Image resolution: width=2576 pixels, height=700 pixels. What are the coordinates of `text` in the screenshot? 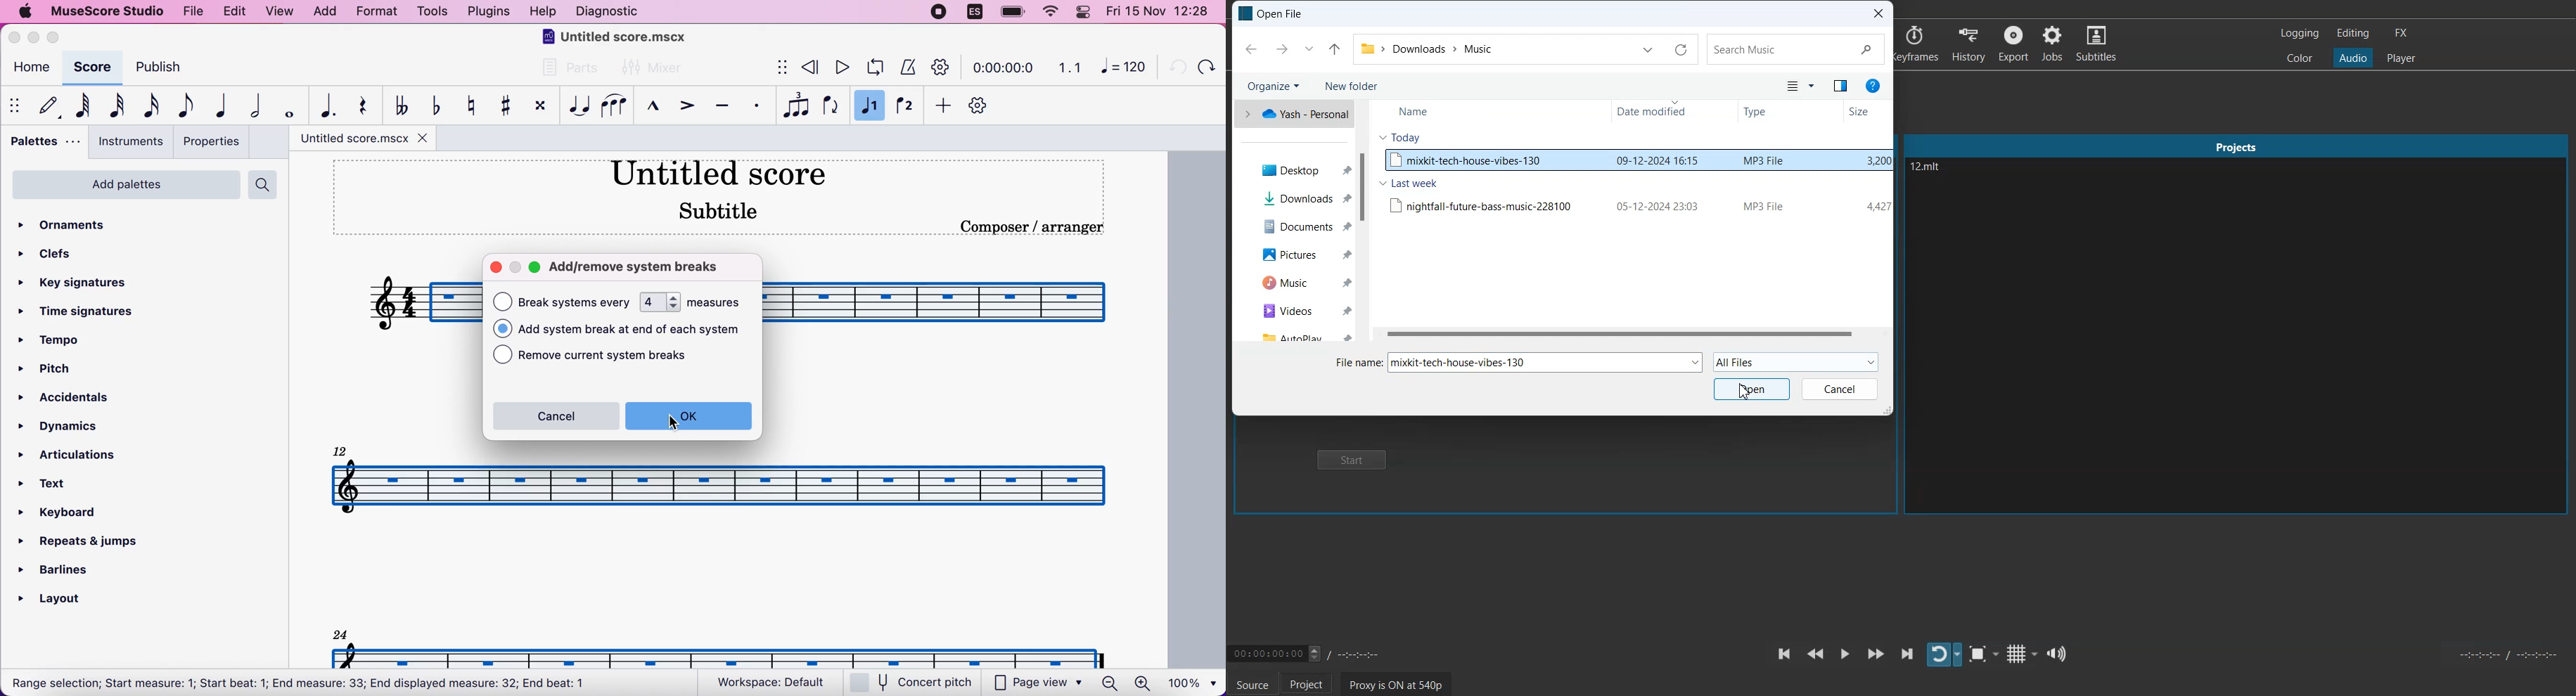 It's located at (54, 485).